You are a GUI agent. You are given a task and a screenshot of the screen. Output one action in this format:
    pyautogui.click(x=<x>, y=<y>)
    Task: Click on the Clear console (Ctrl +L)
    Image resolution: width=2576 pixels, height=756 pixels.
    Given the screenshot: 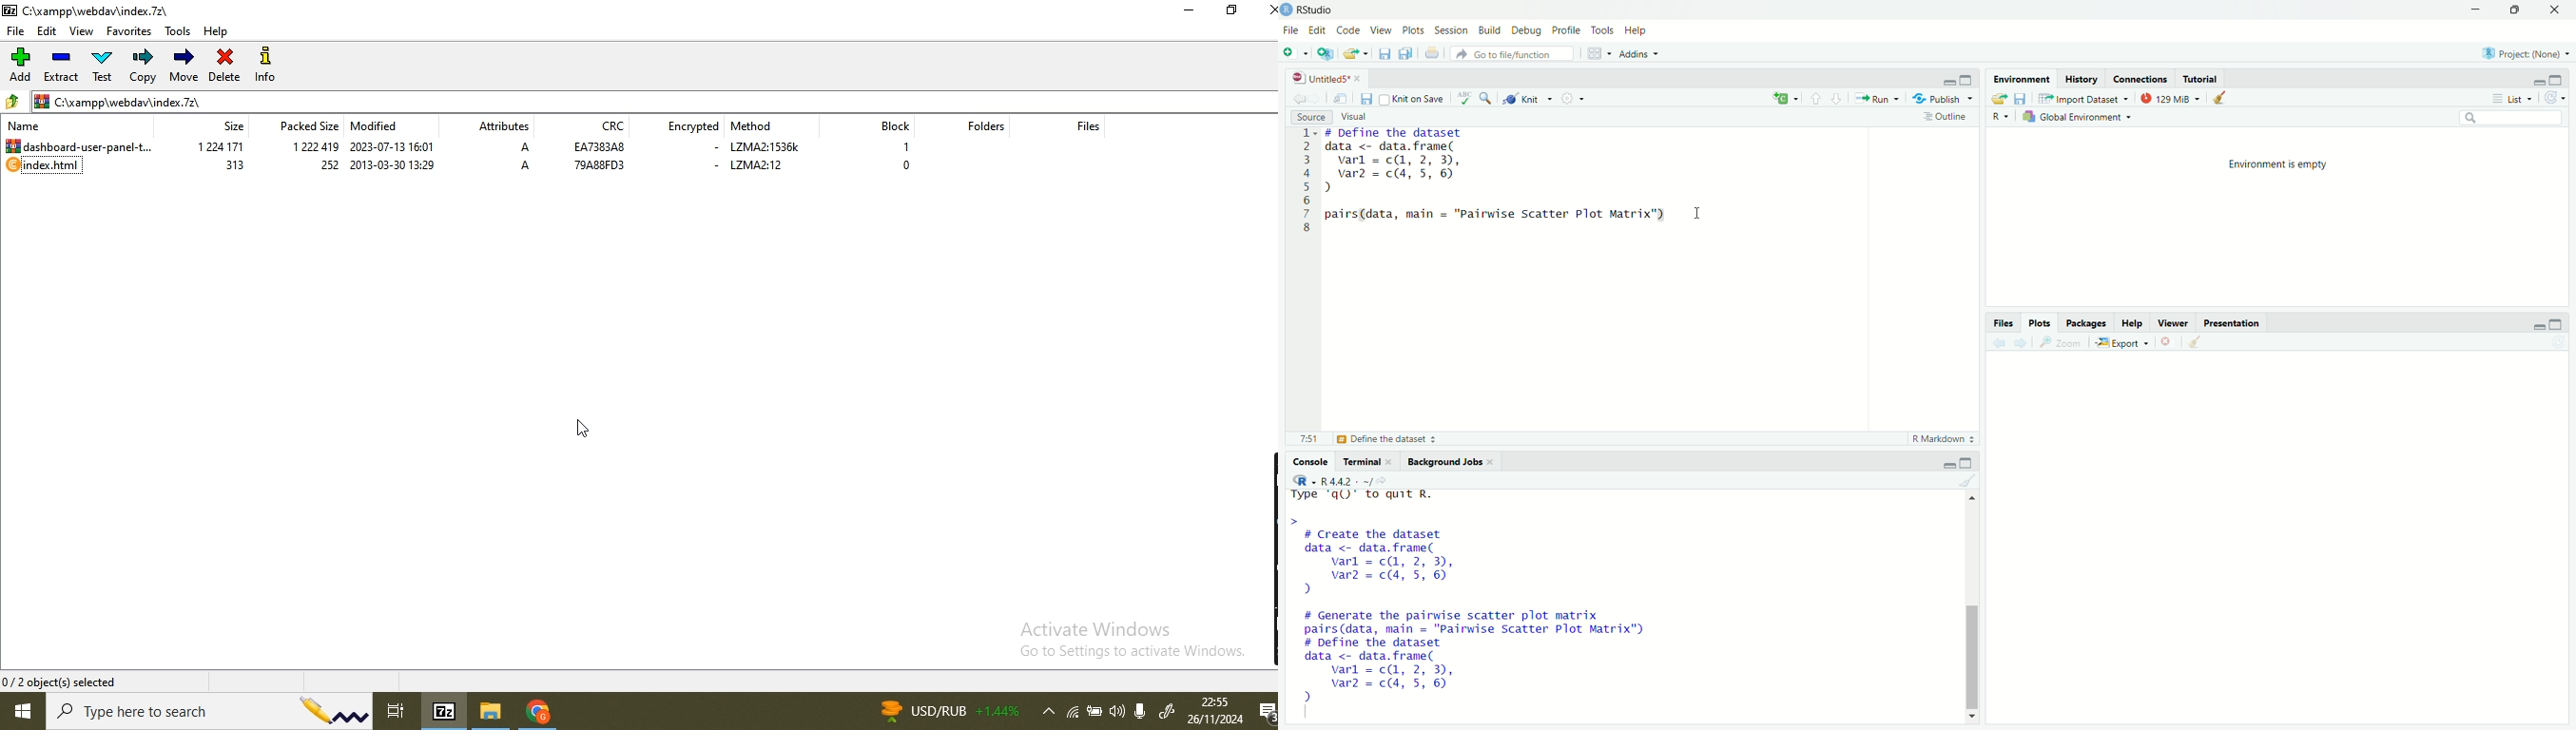 What is the action you would take?
    pyautogui.click(x=1977, y=481)
    